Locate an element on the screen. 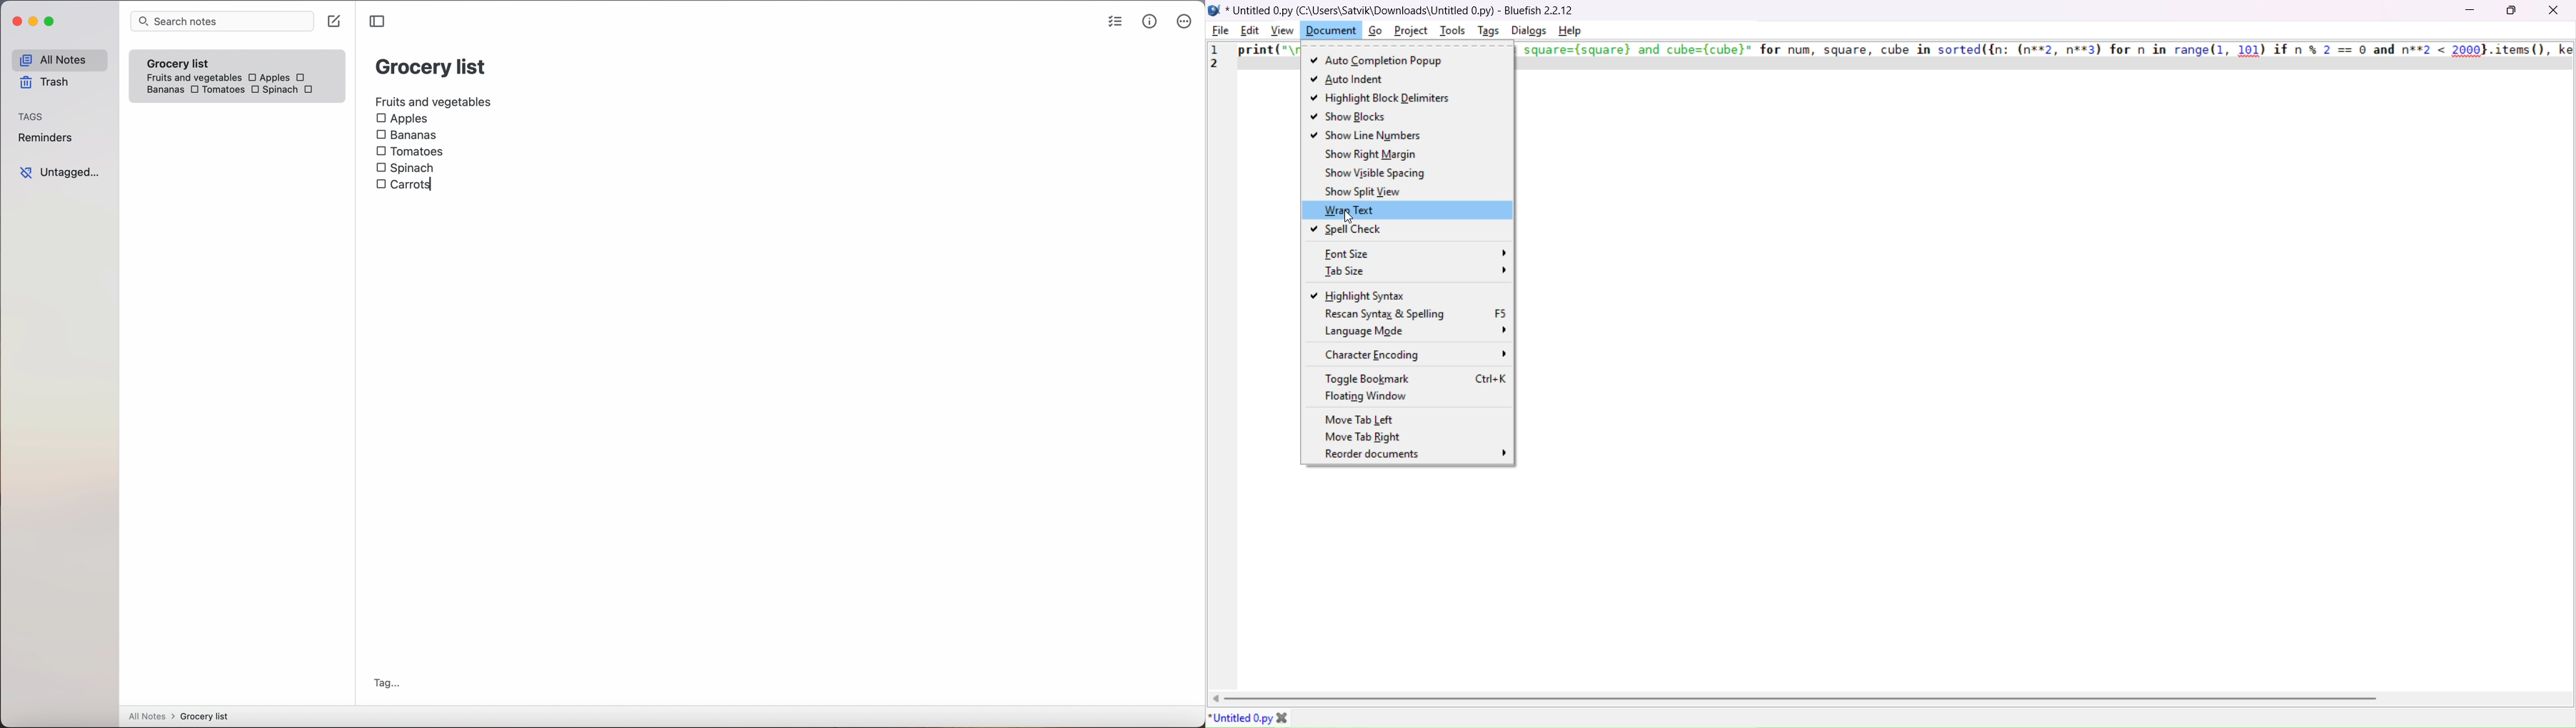 The height and width of the screenshot is (728, 2576). toggle sidebar is located at coordinates (379, 21).